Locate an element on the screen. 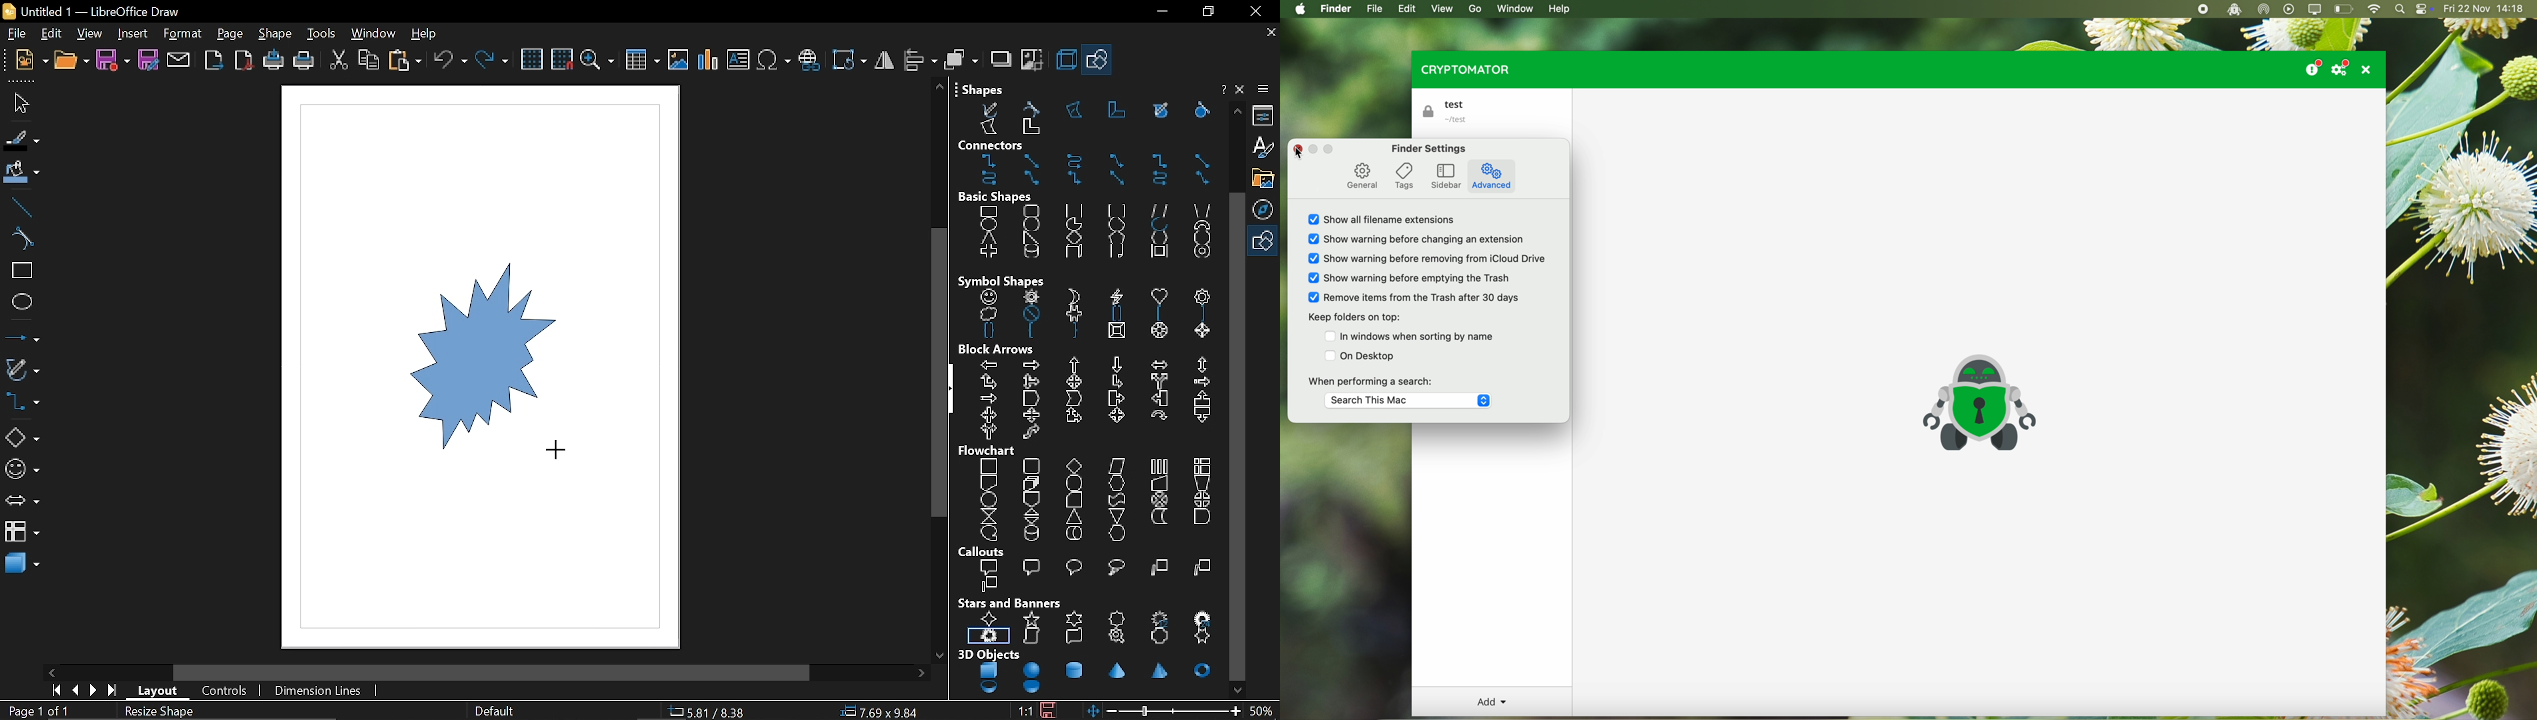  EDit is located at coordinates (52, 34).